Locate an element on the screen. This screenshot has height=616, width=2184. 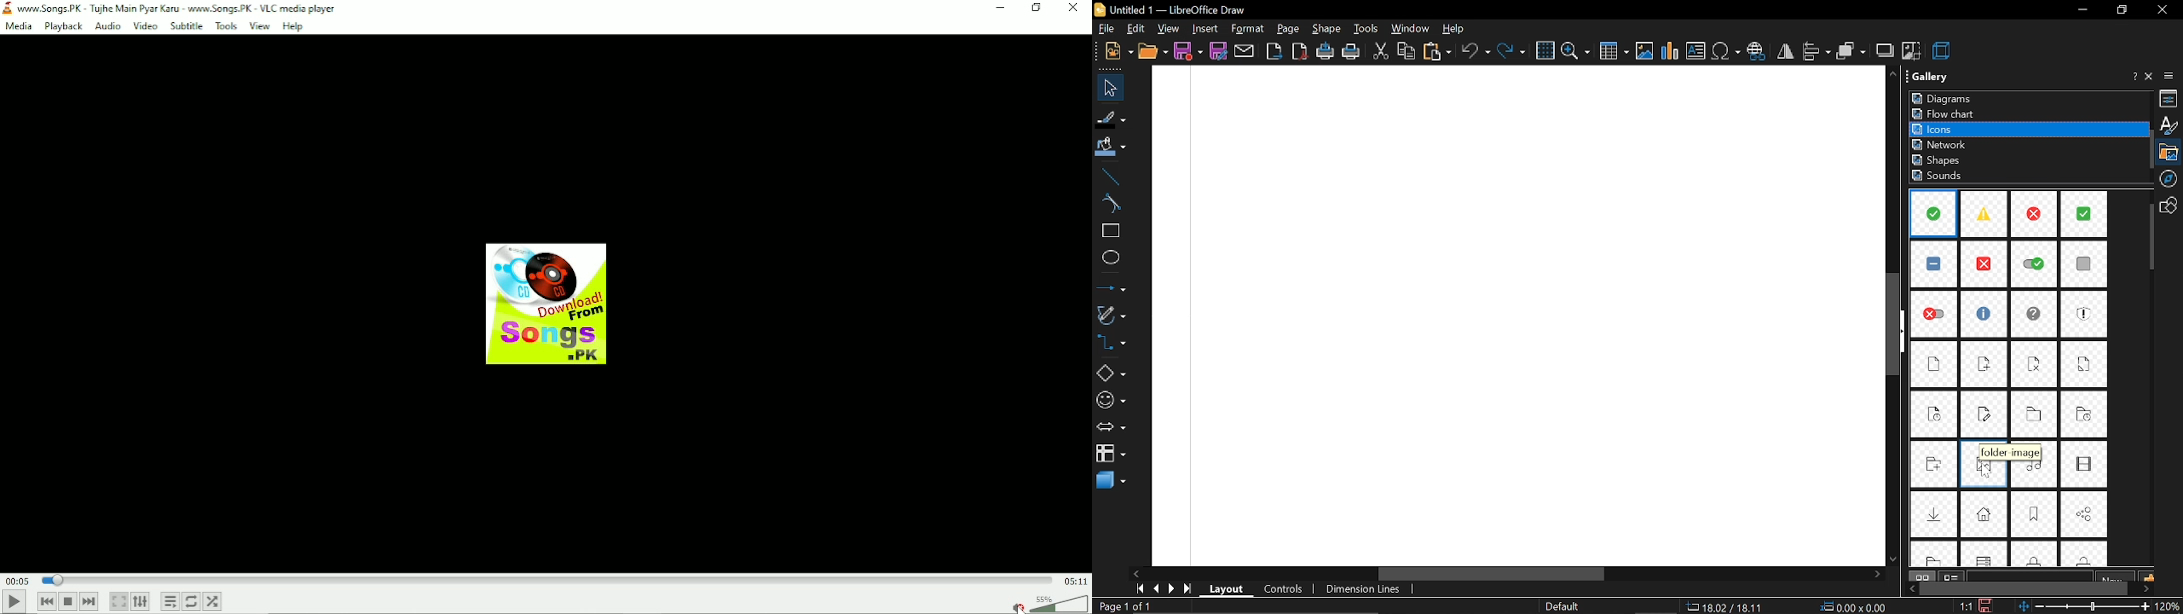
print is located at coordinates (1352, 51).